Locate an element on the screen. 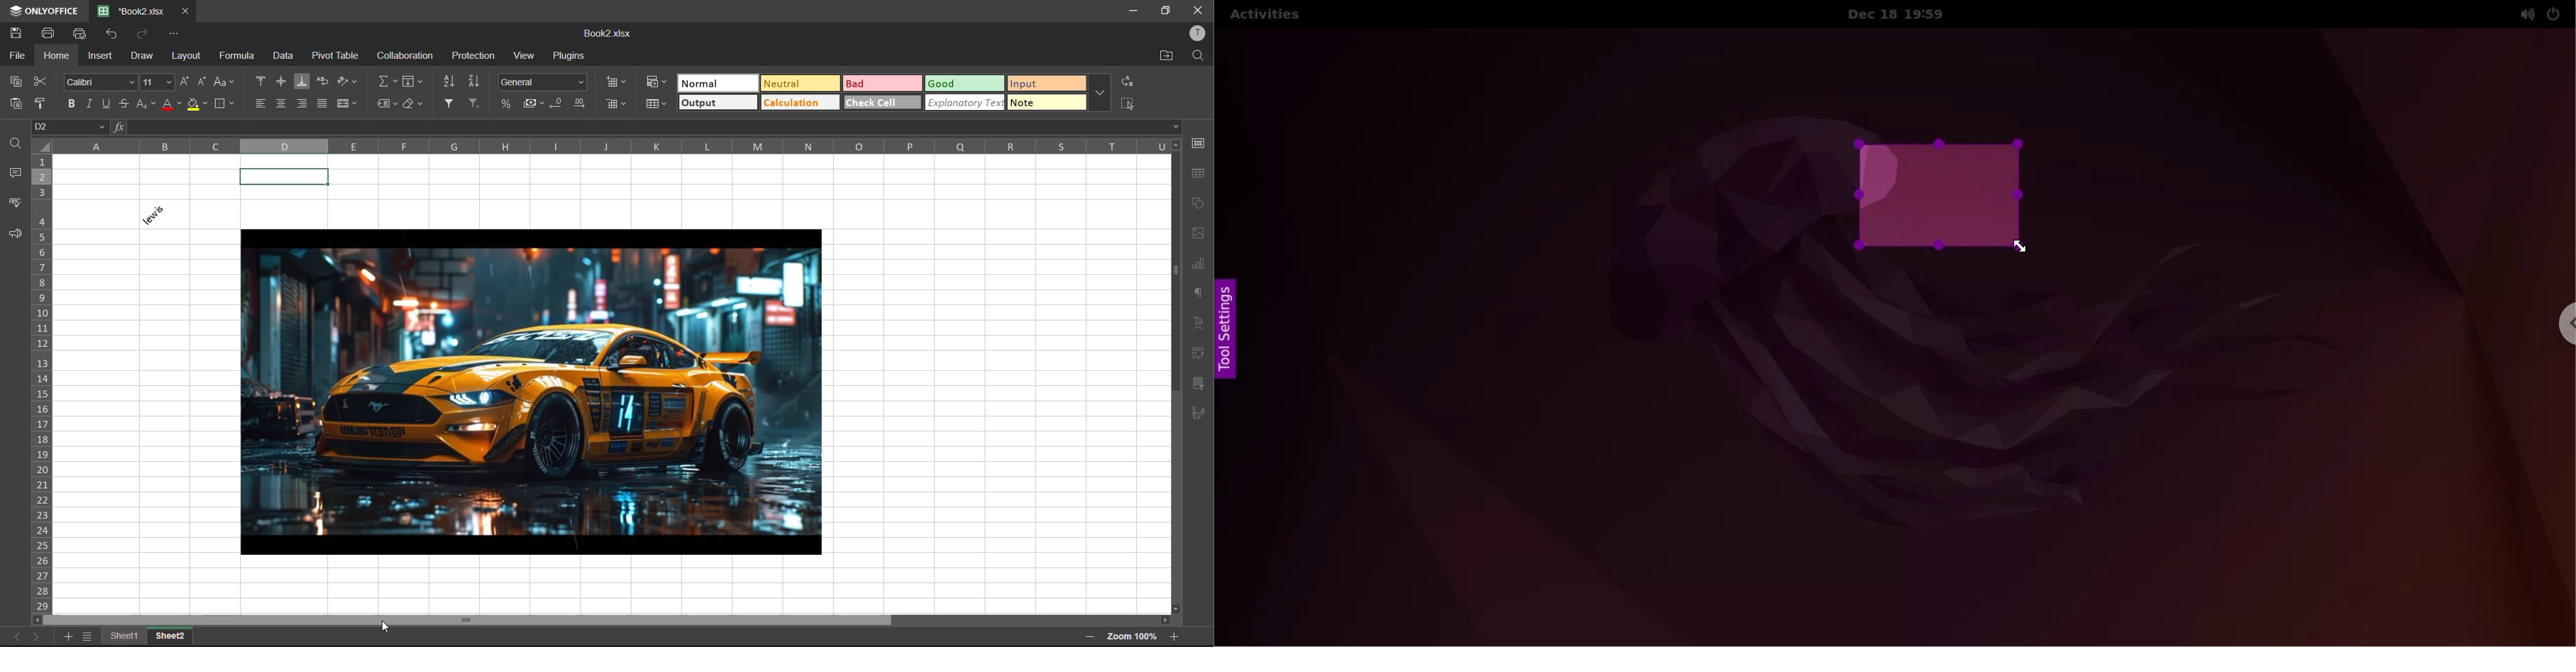  chrome options is located at coordinates (2565, 327).